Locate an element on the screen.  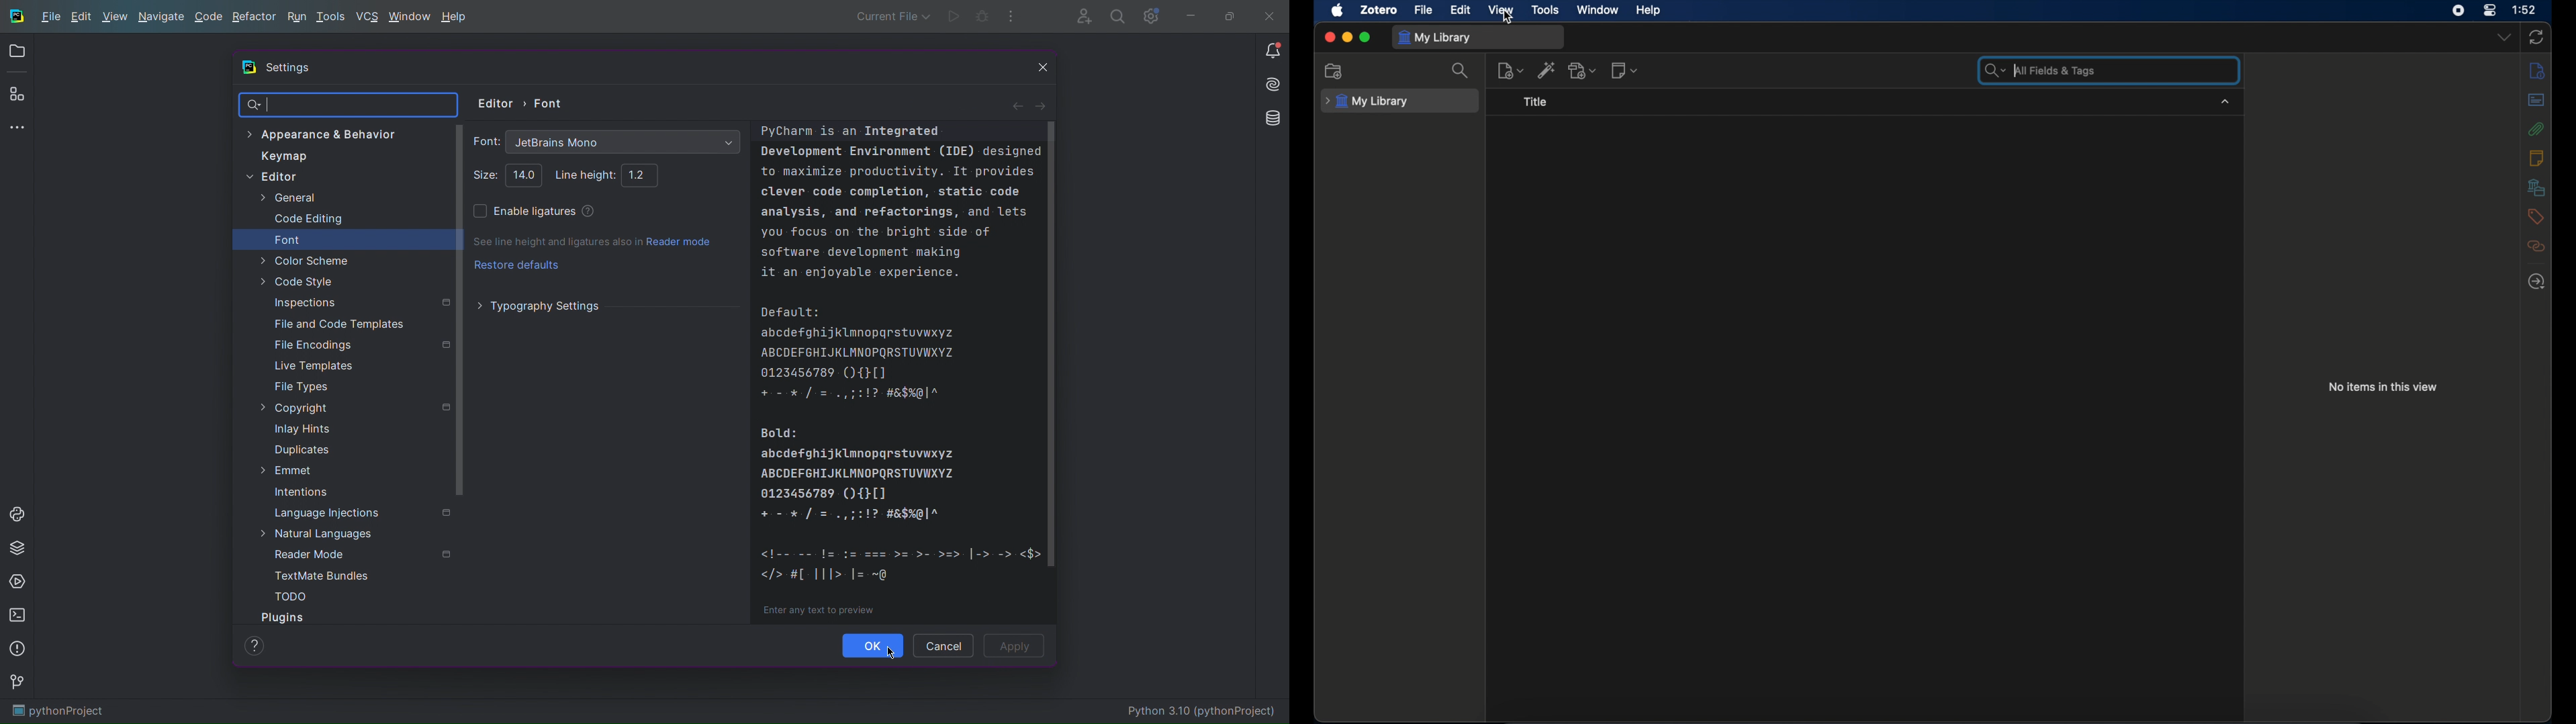
Inlay Hints is located at coordinates (302, 428).